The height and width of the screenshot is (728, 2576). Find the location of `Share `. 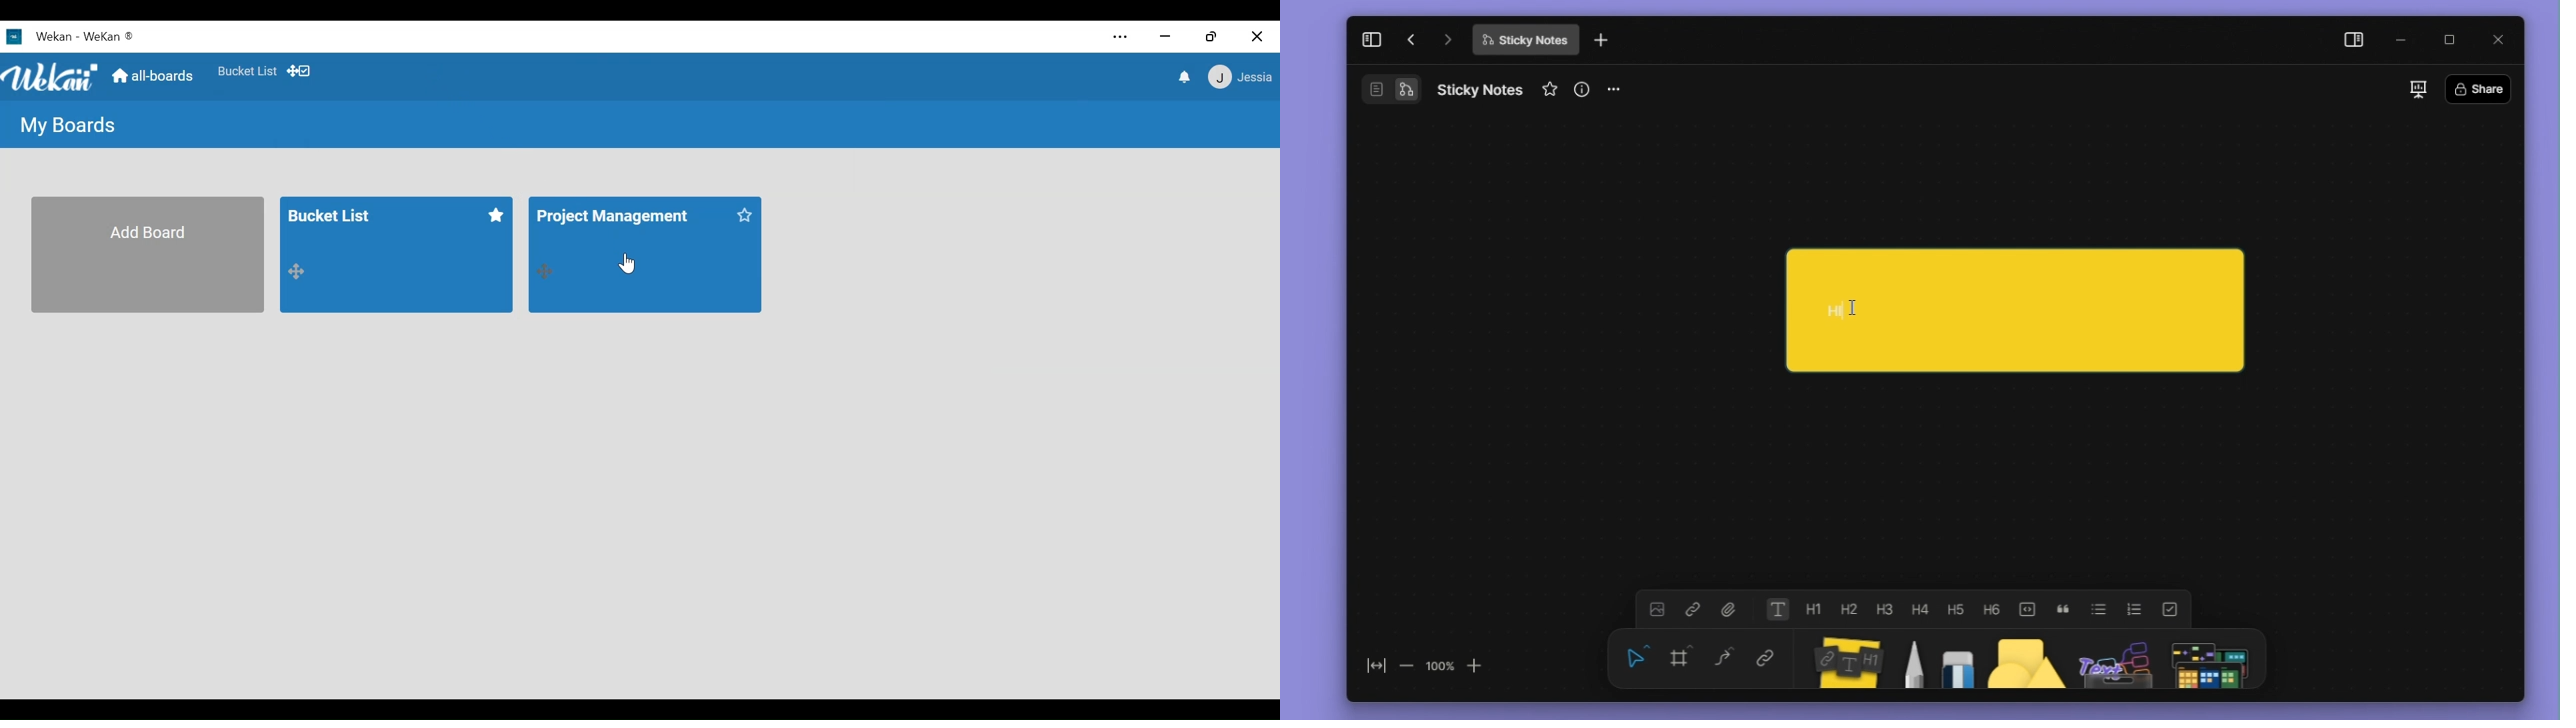

Share  is located at coordinates (2478, 89).